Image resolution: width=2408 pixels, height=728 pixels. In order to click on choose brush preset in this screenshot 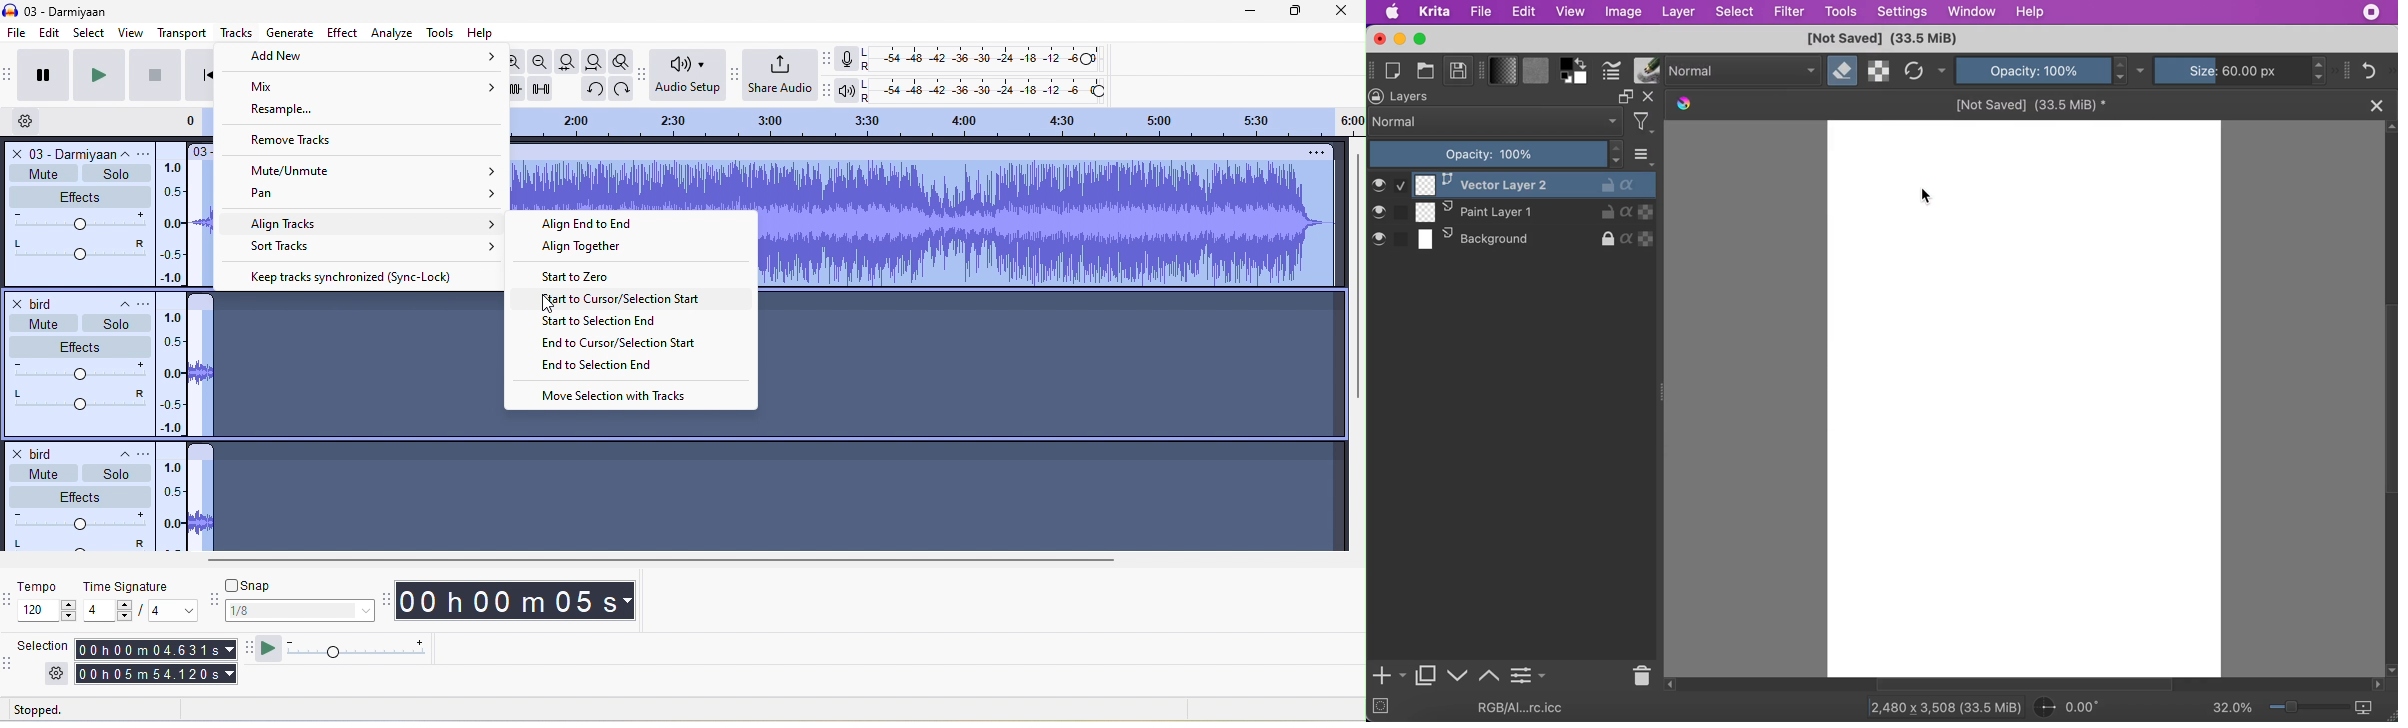, I will do `click(1646, 71)`.